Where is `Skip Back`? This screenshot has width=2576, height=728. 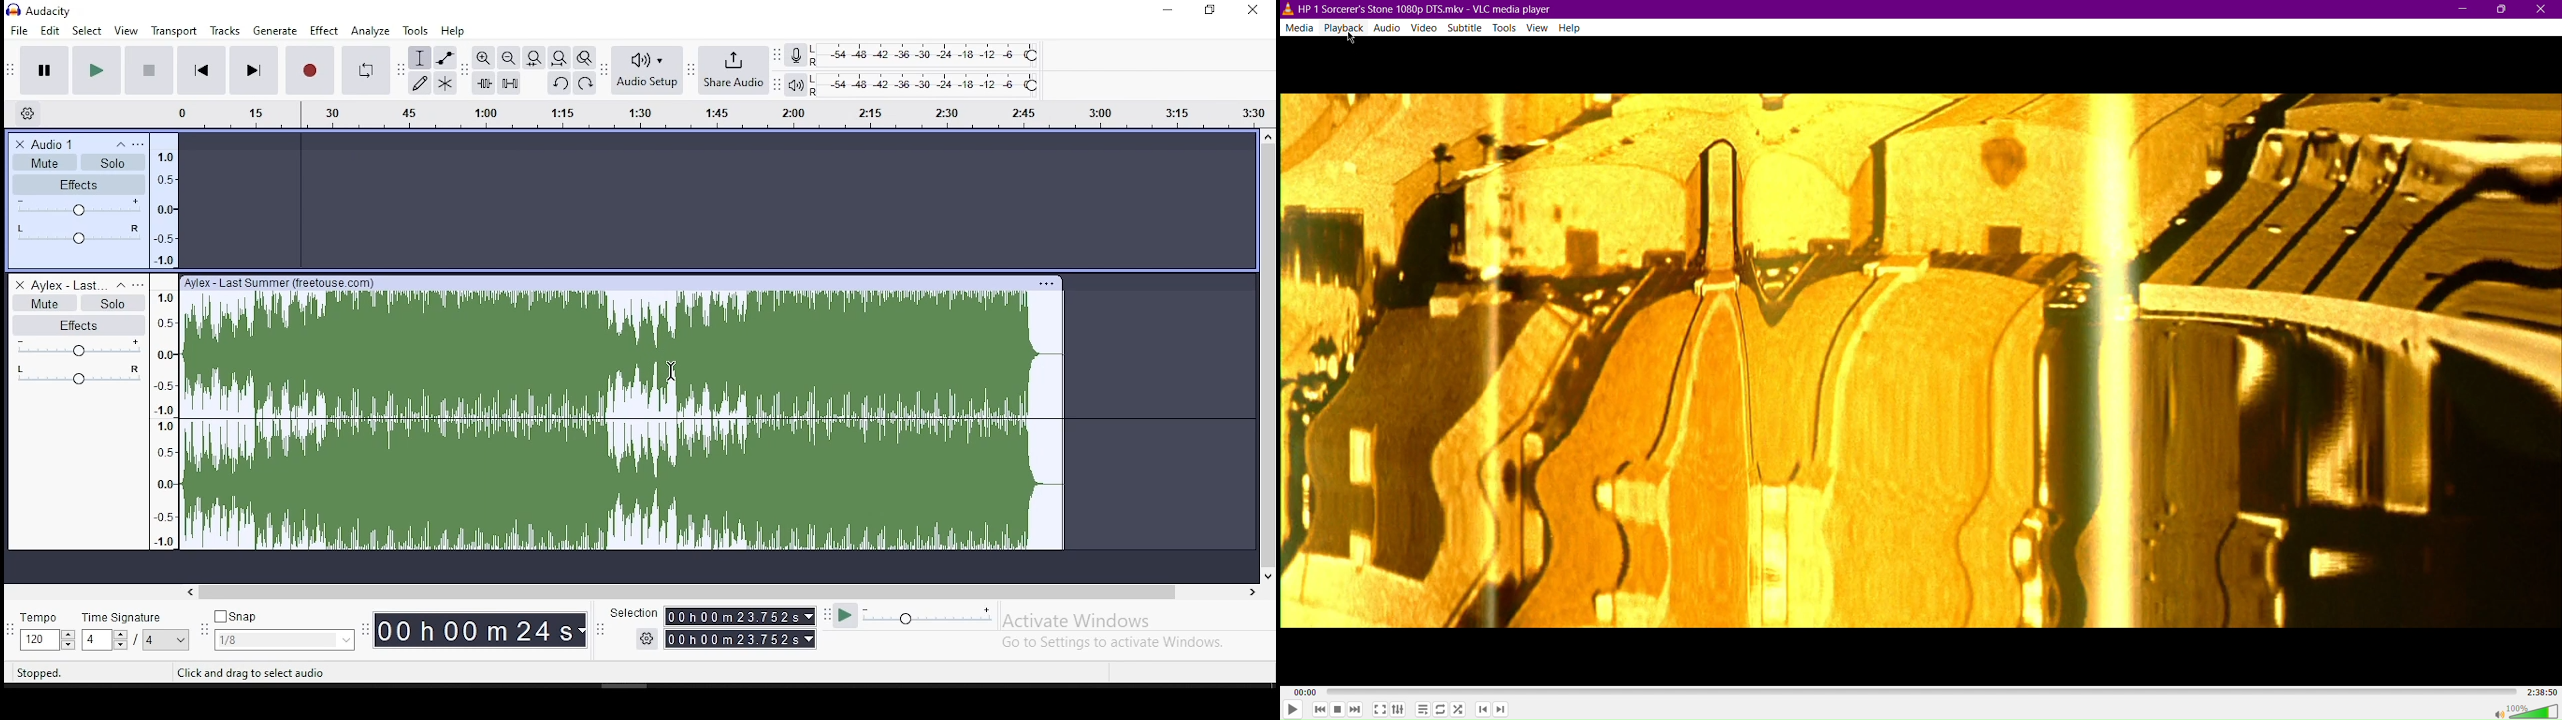
Skip Back is located at coordinates (1319, 709).